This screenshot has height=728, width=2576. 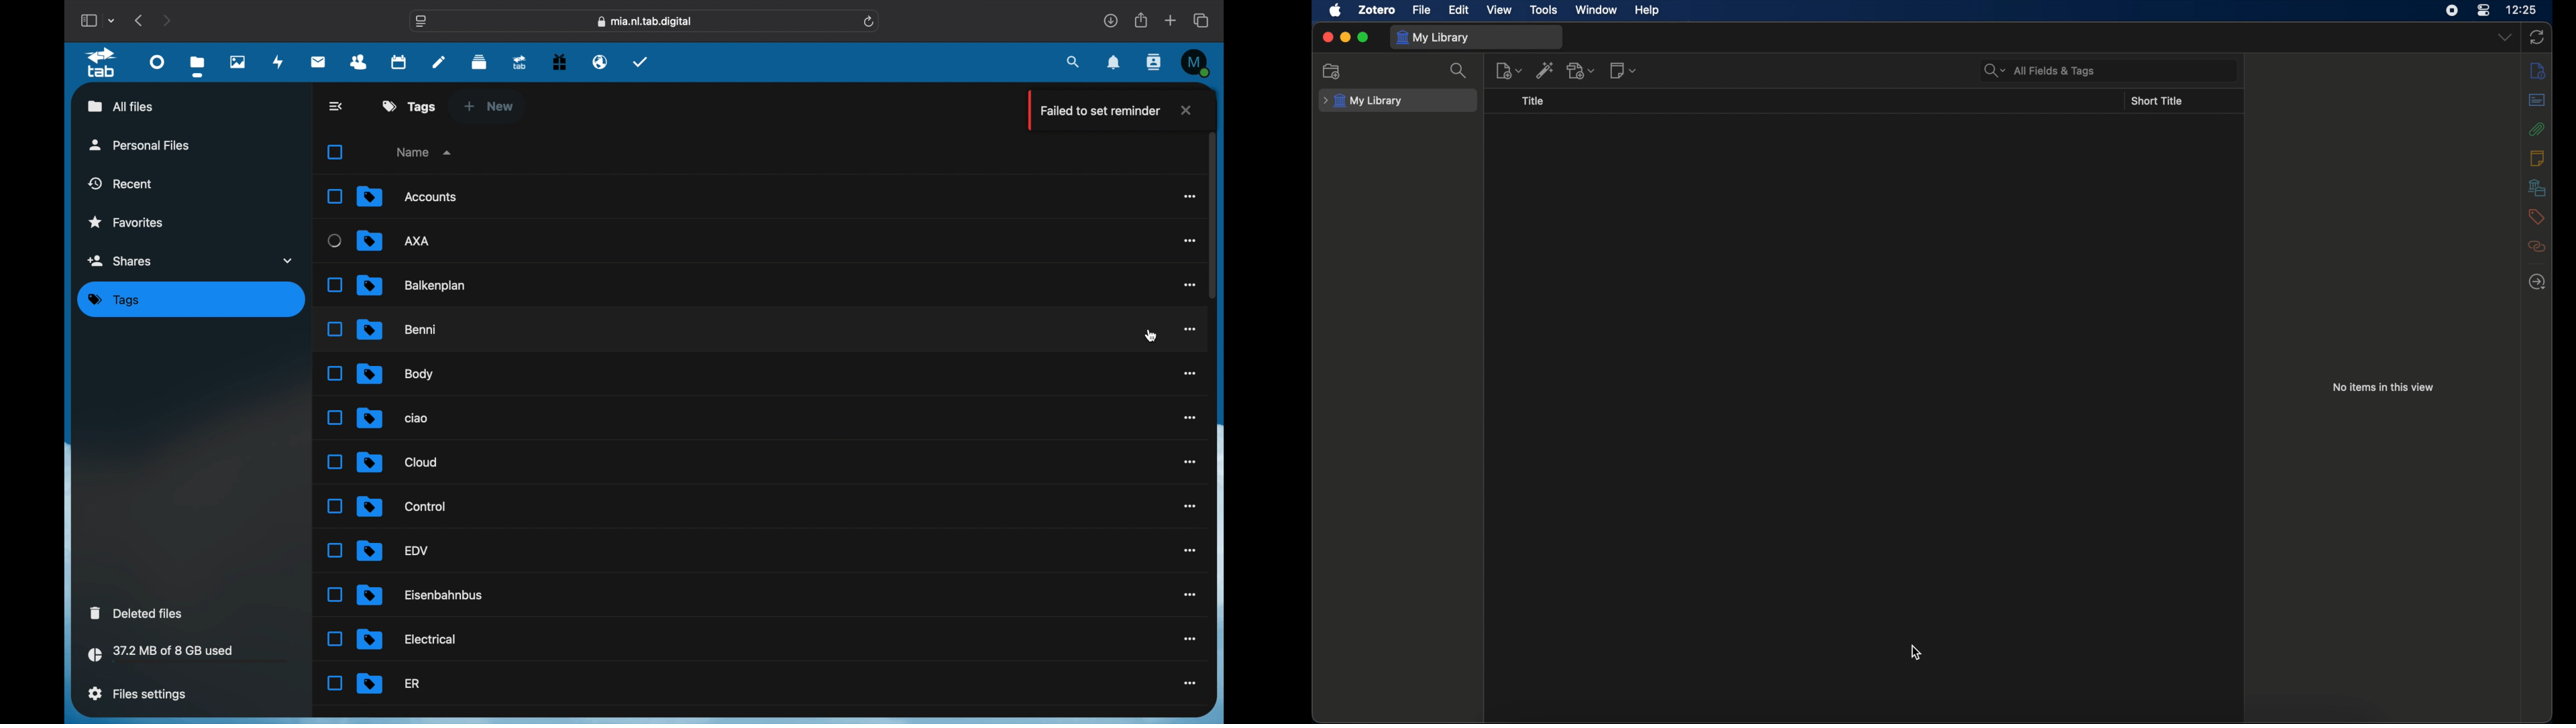 What do you see at coordinates (200, 66) in the screenshot?
I see `files` at bounding box center [200, 66].